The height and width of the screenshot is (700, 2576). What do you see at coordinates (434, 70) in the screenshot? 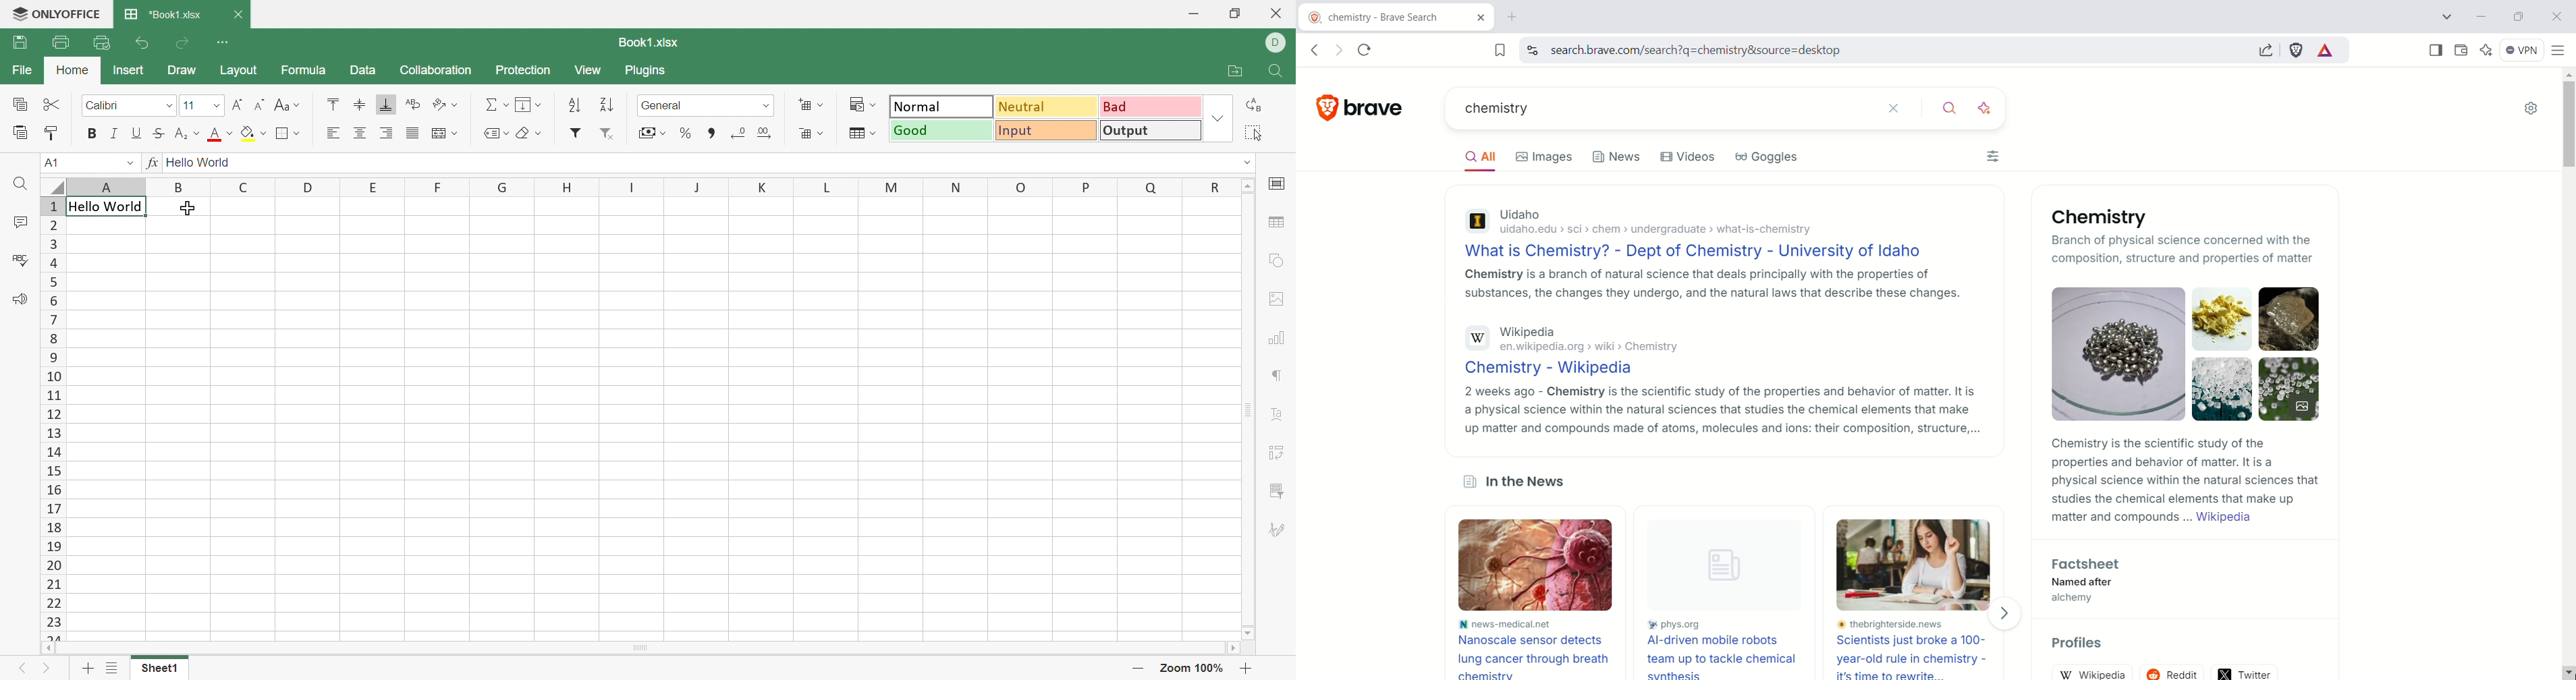
I see `Collaboration` at bounding box center [434, 70].